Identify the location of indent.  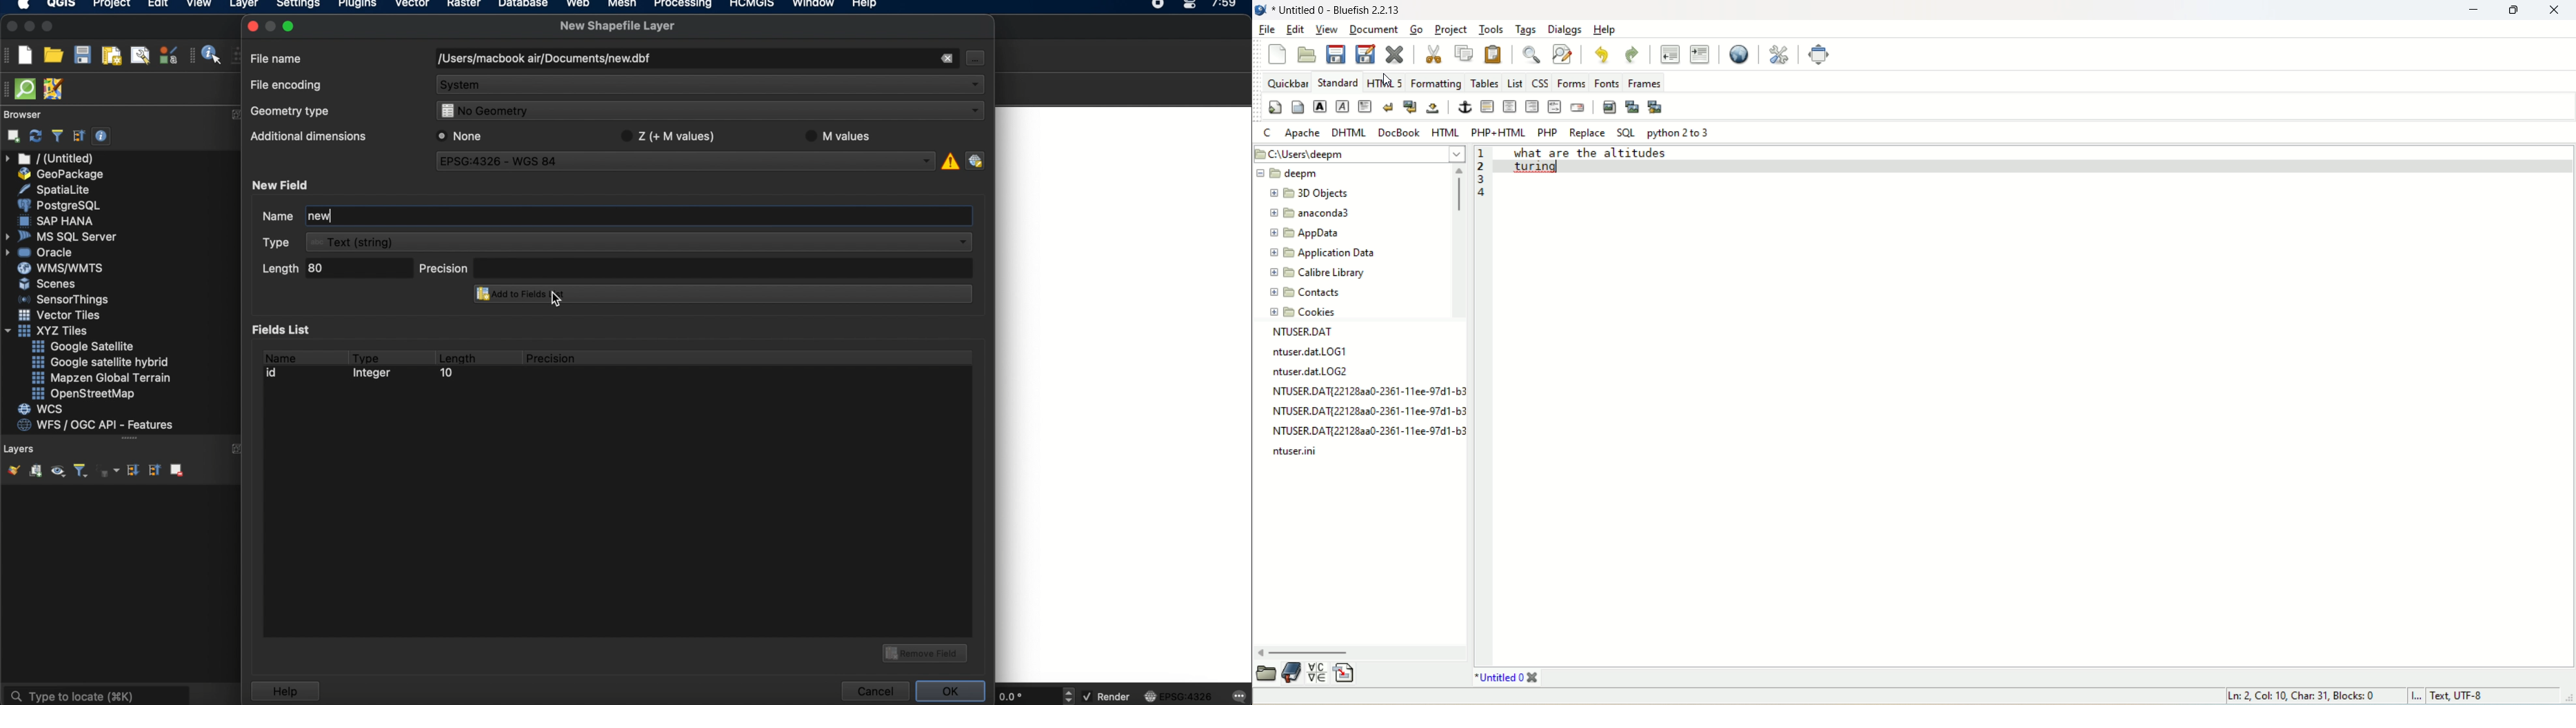
(1699, 54).